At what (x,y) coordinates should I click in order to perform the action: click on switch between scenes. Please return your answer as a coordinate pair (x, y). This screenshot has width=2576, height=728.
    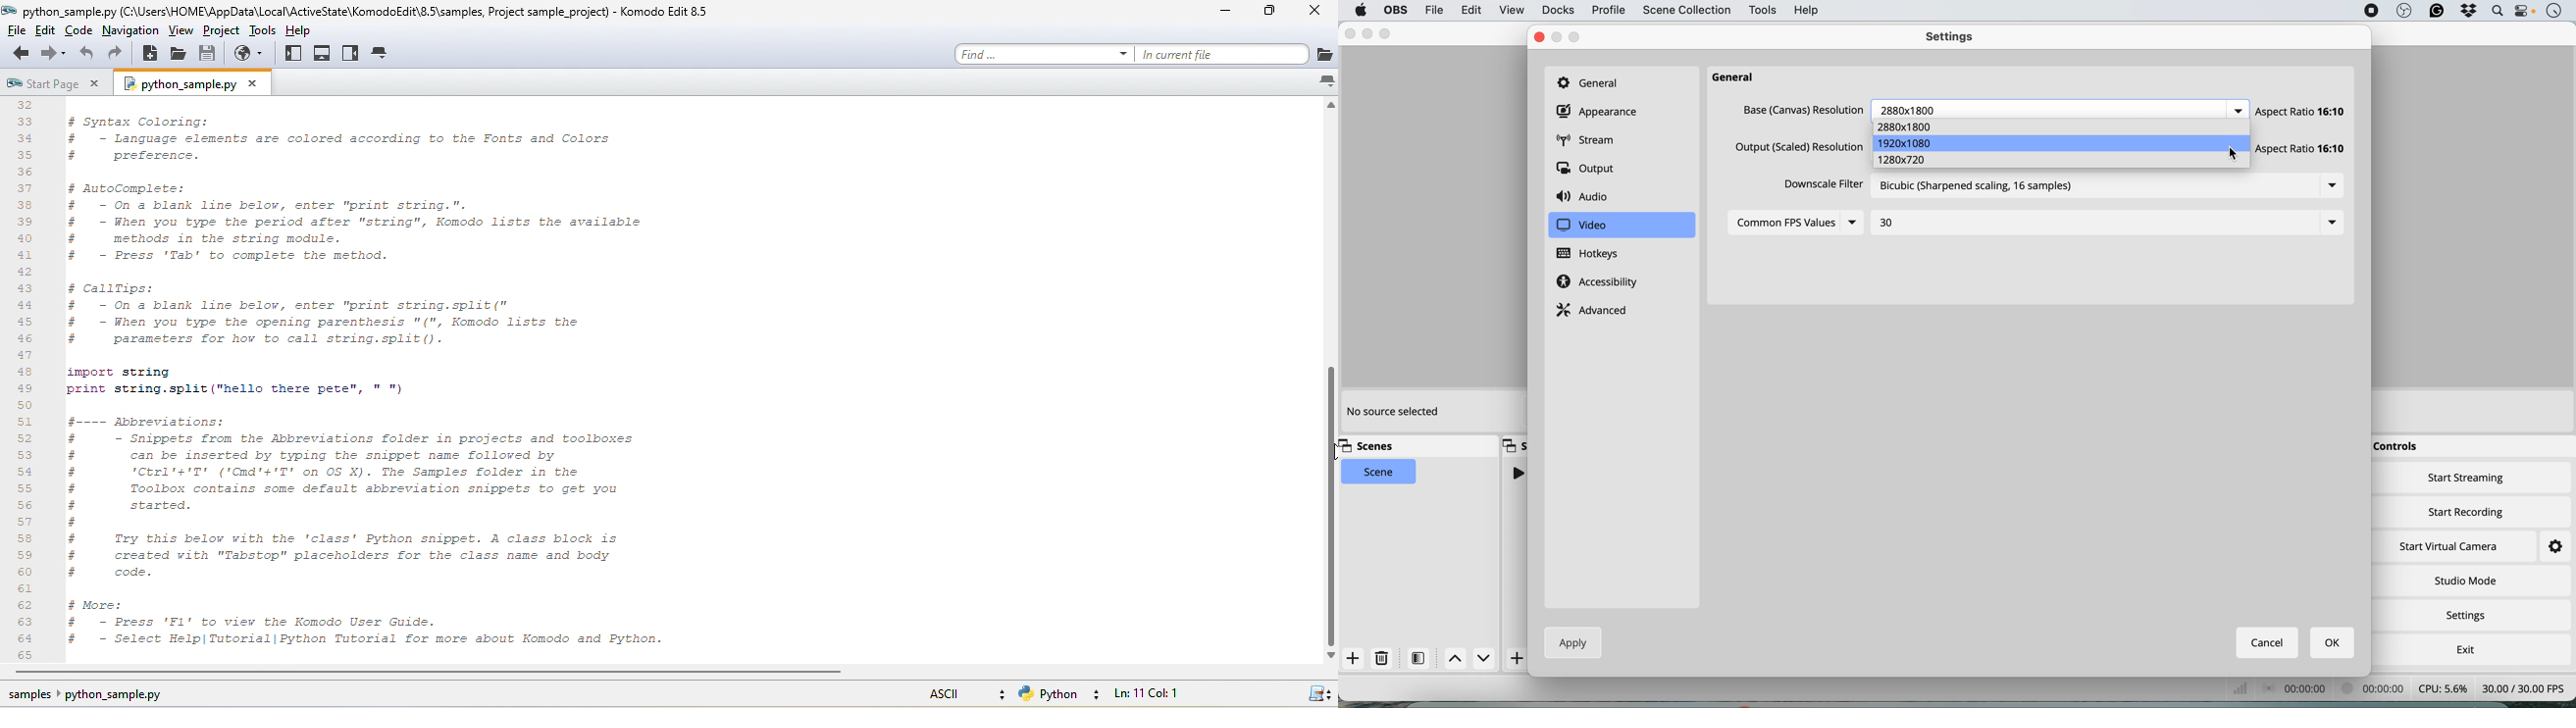
    Looking at the image, I should click on (1471, 659).